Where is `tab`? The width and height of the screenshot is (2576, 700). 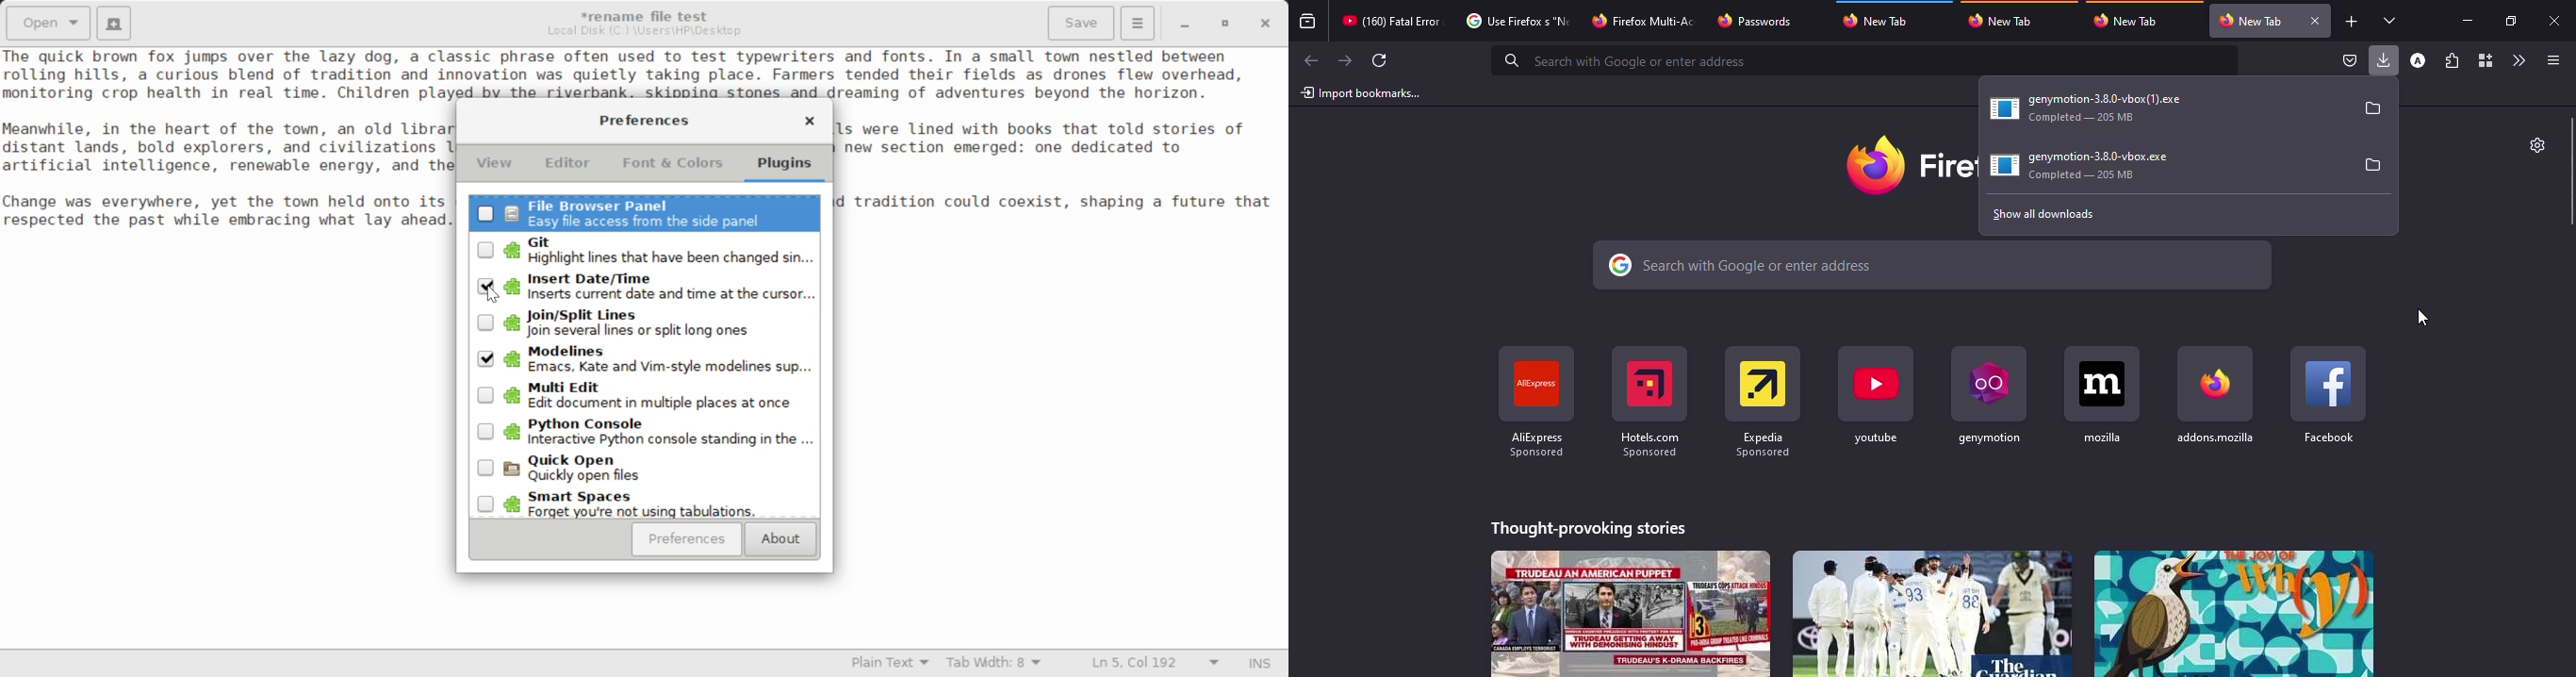
tab is located at coordinates (1757, 21).